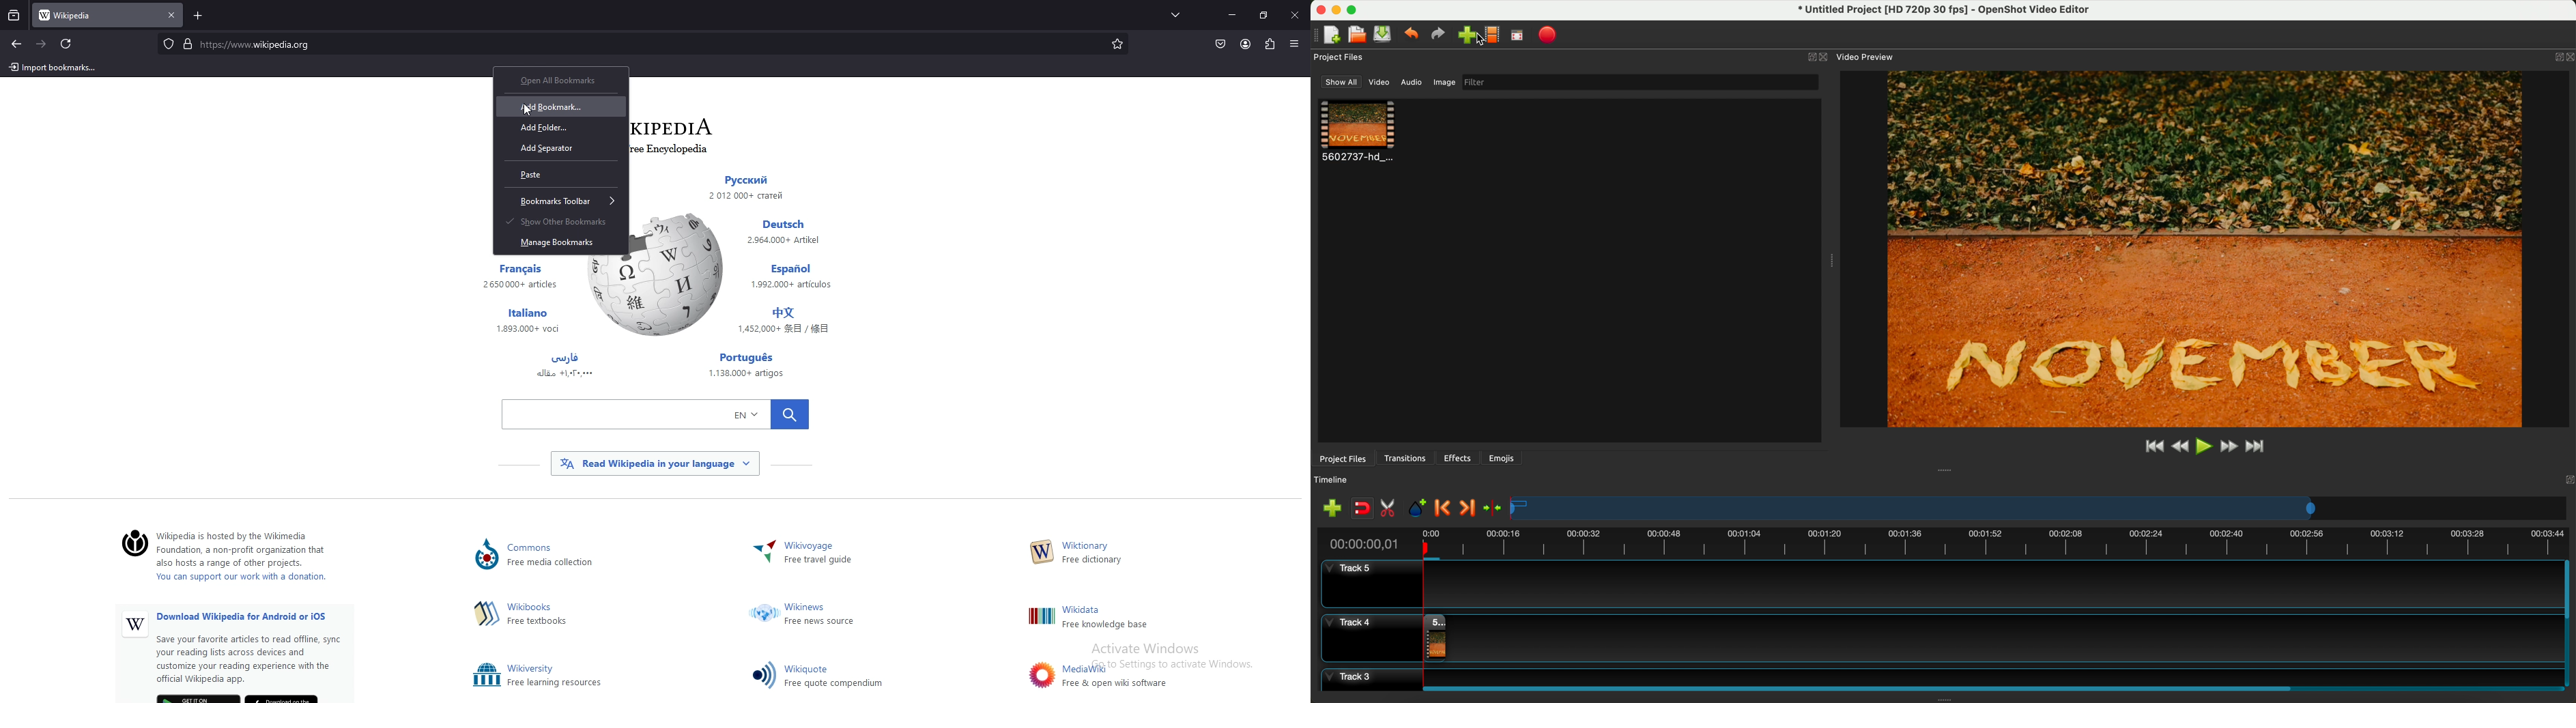 This screenshot has height=728, width=2576. I want to click on , so click(763, 191).